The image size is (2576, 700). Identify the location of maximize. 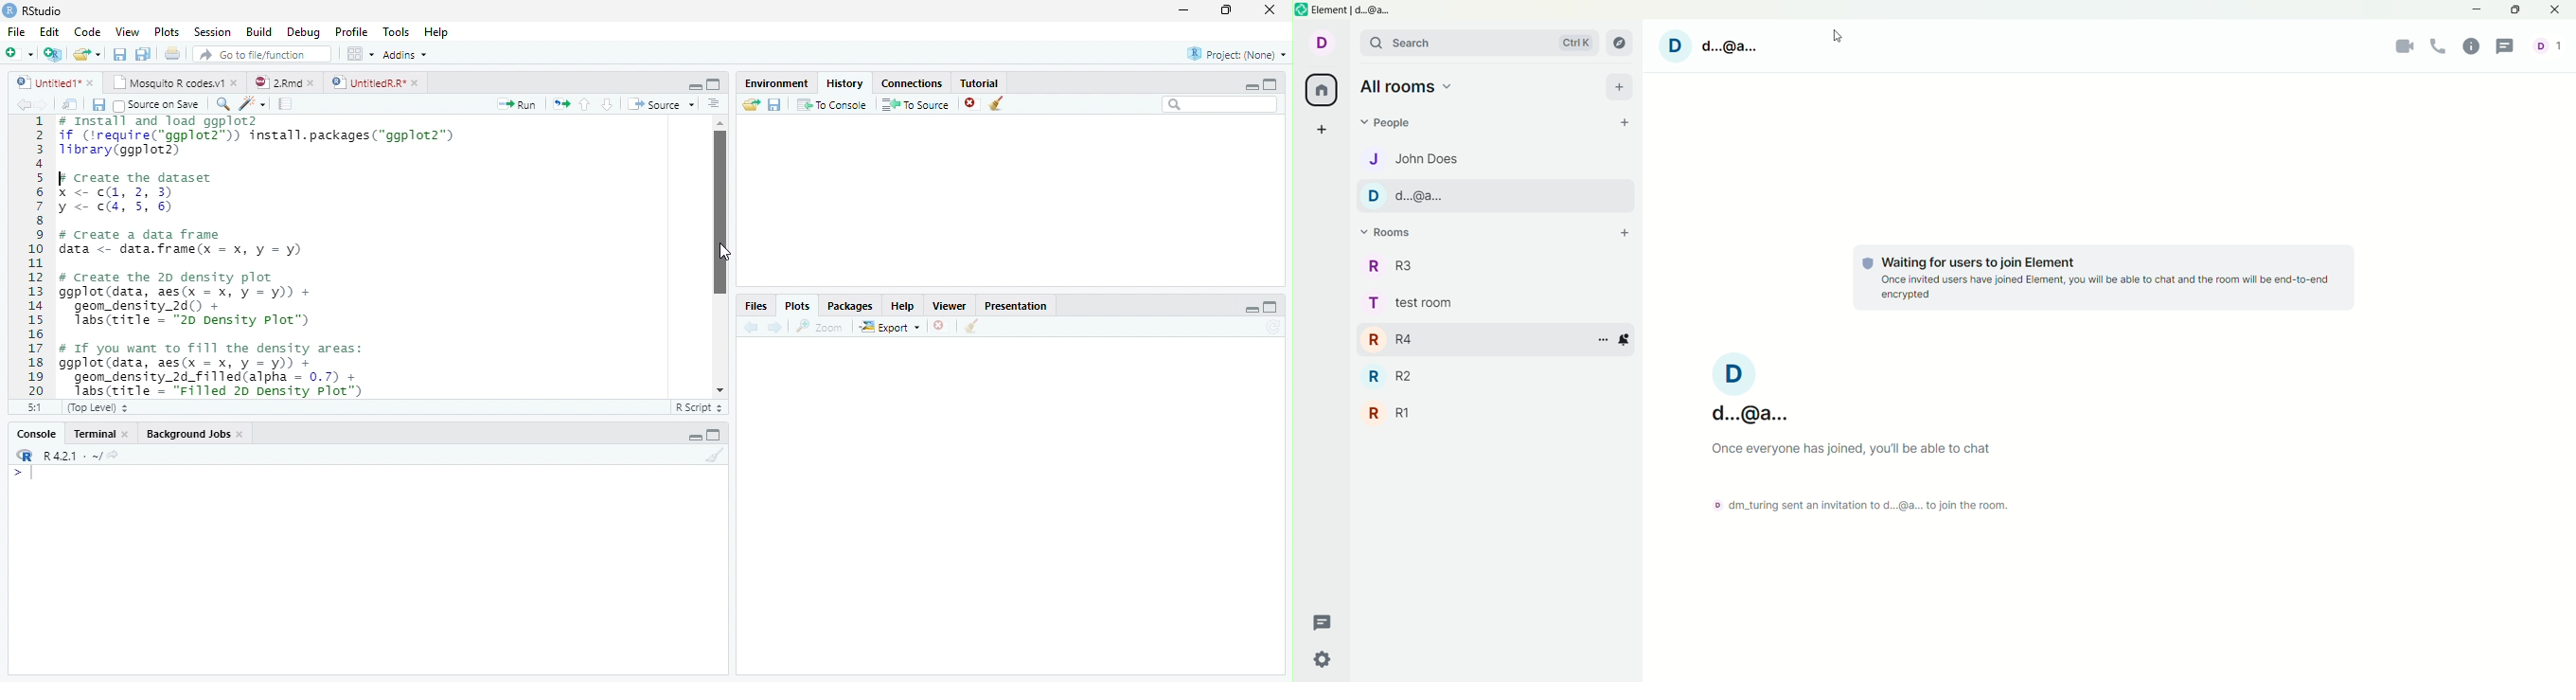
(1228, 9).